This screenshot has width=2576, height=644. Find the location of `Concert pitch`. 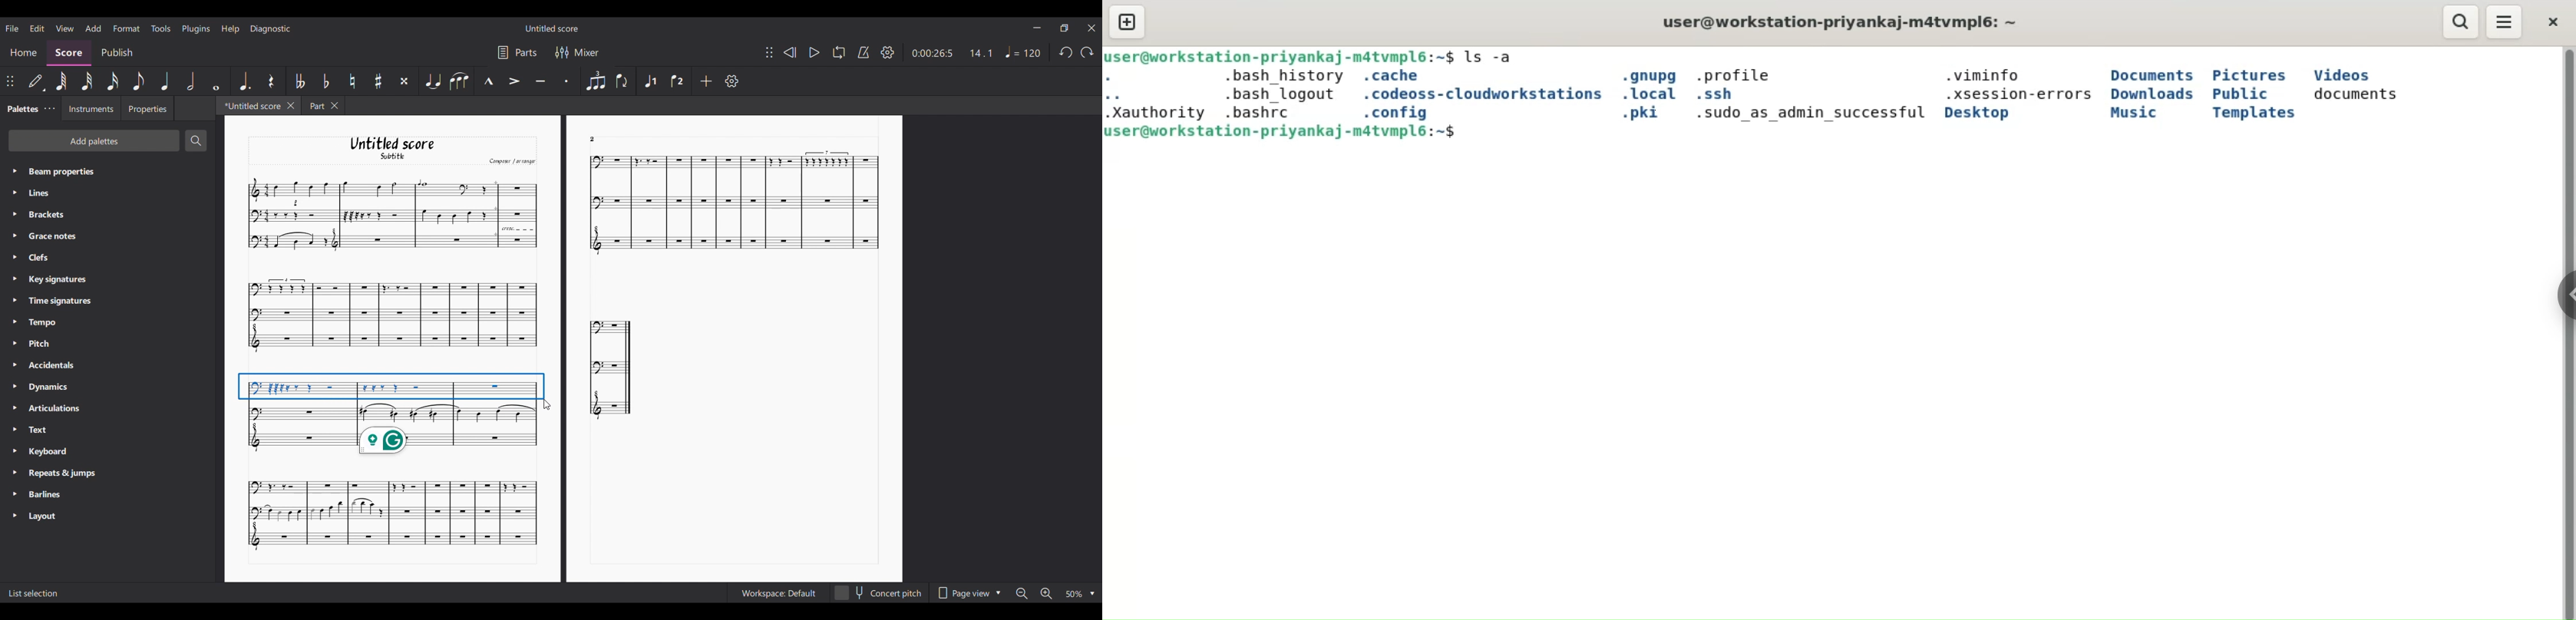

Concert pitch is located at coordinates (878, 593).